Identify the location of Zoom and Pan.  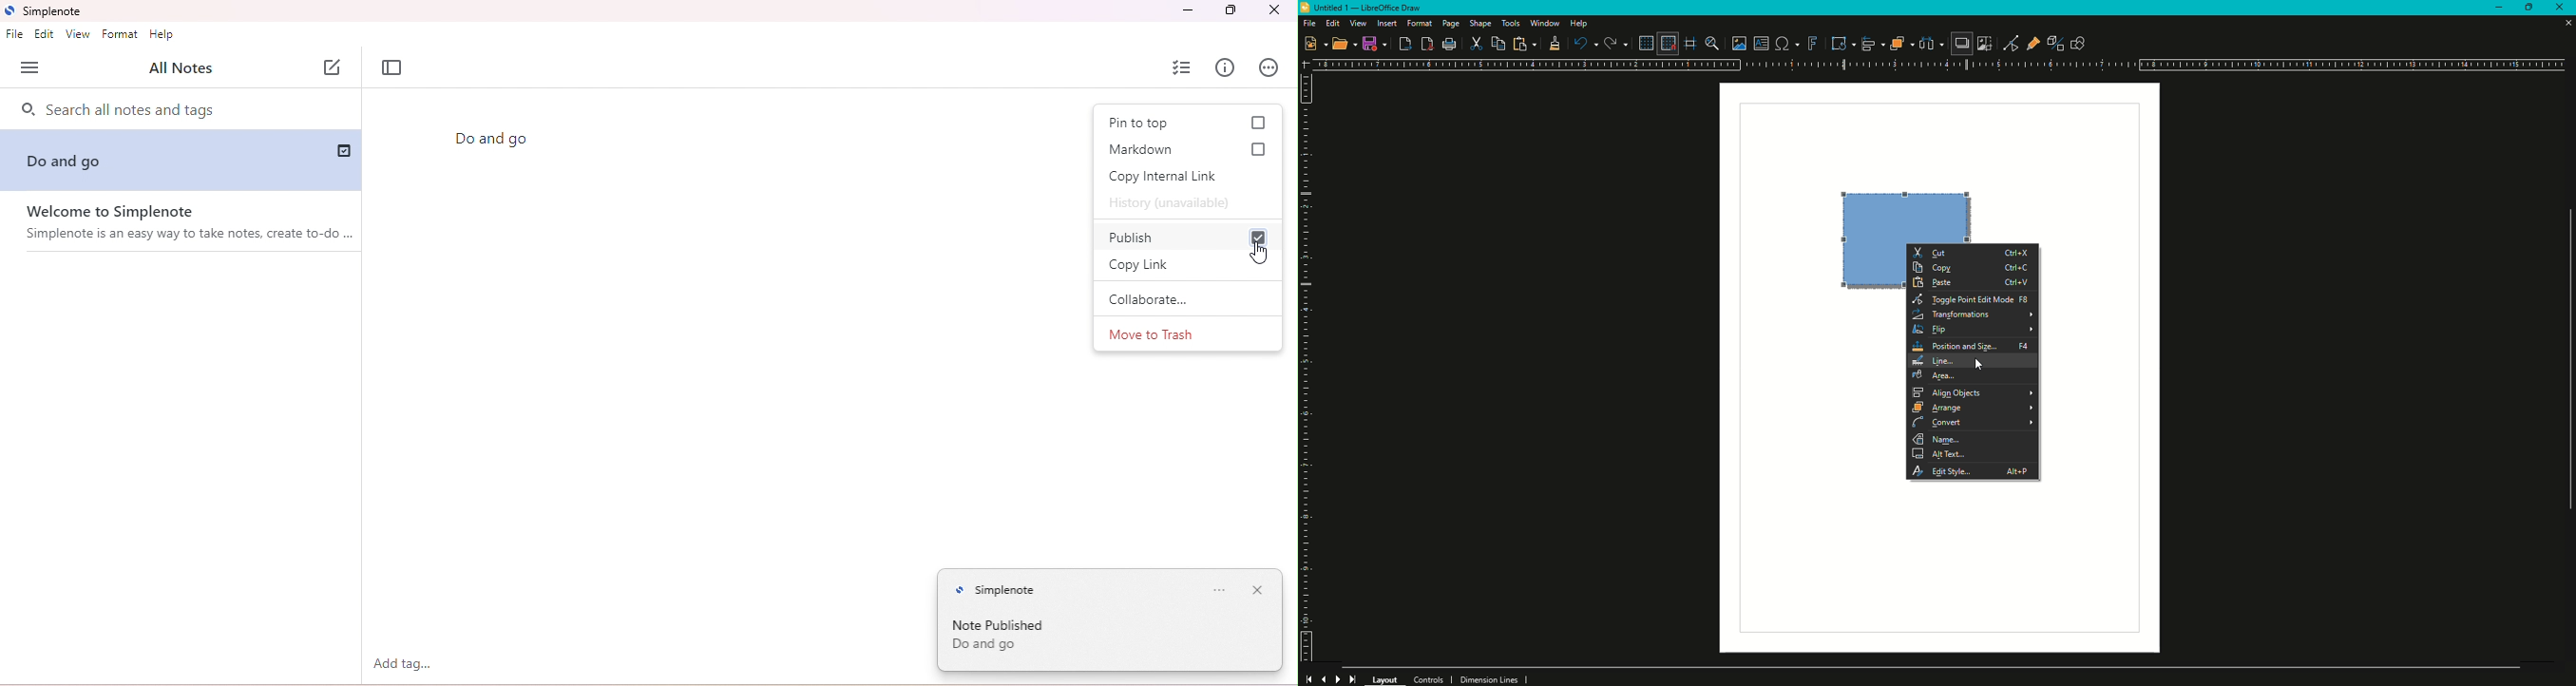
(1711, 43).